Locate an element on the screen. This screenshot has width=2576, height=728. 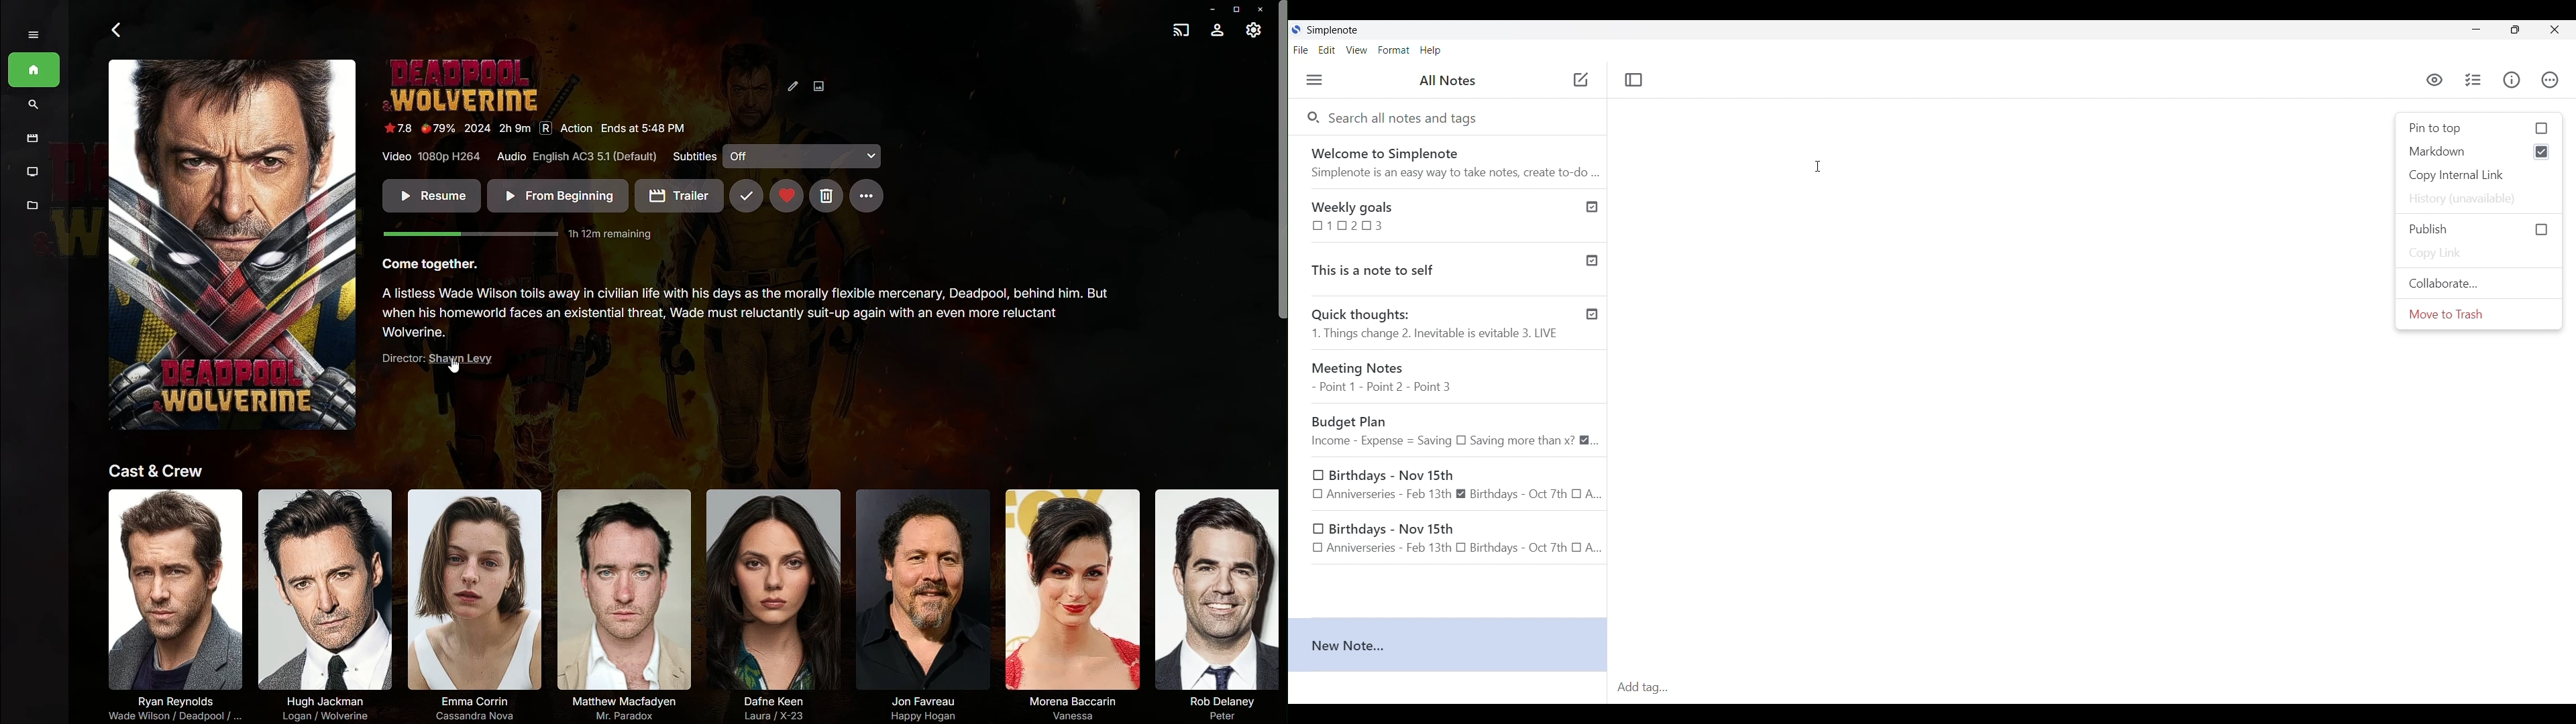
Click to Publish is located at coordinates (2479, 229).